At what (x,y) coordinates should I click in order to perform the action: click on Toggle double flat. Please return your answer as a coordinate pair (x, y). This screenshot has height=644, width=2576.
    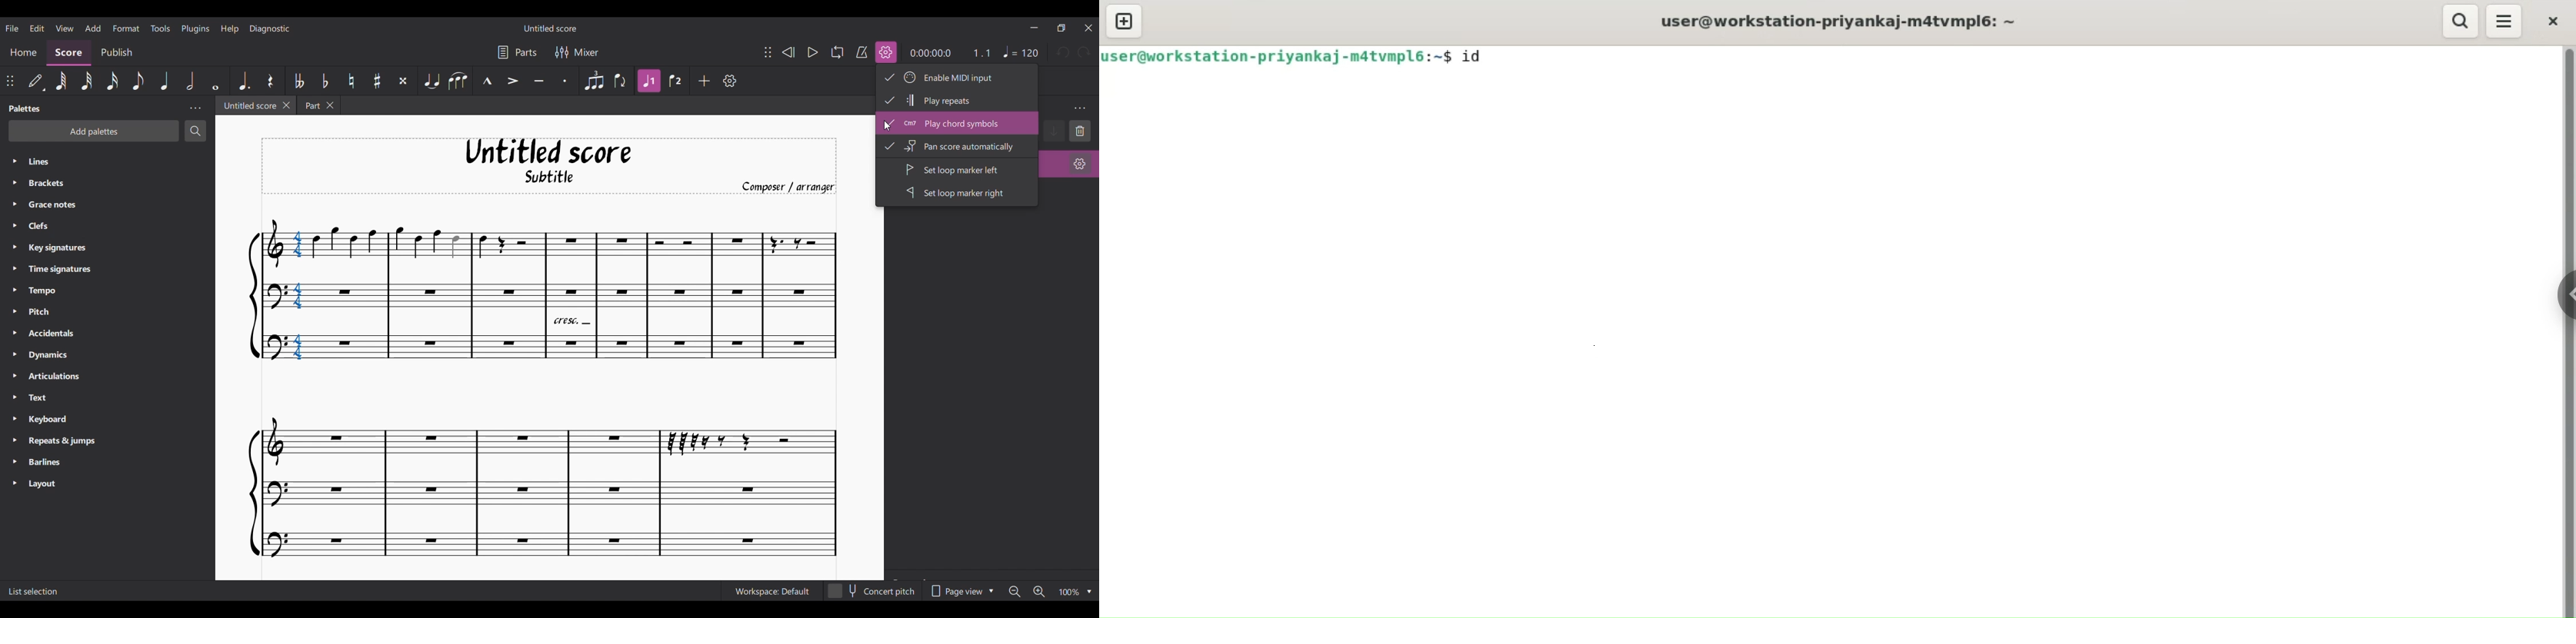
    Looking at the image, I should click on (299, 81).